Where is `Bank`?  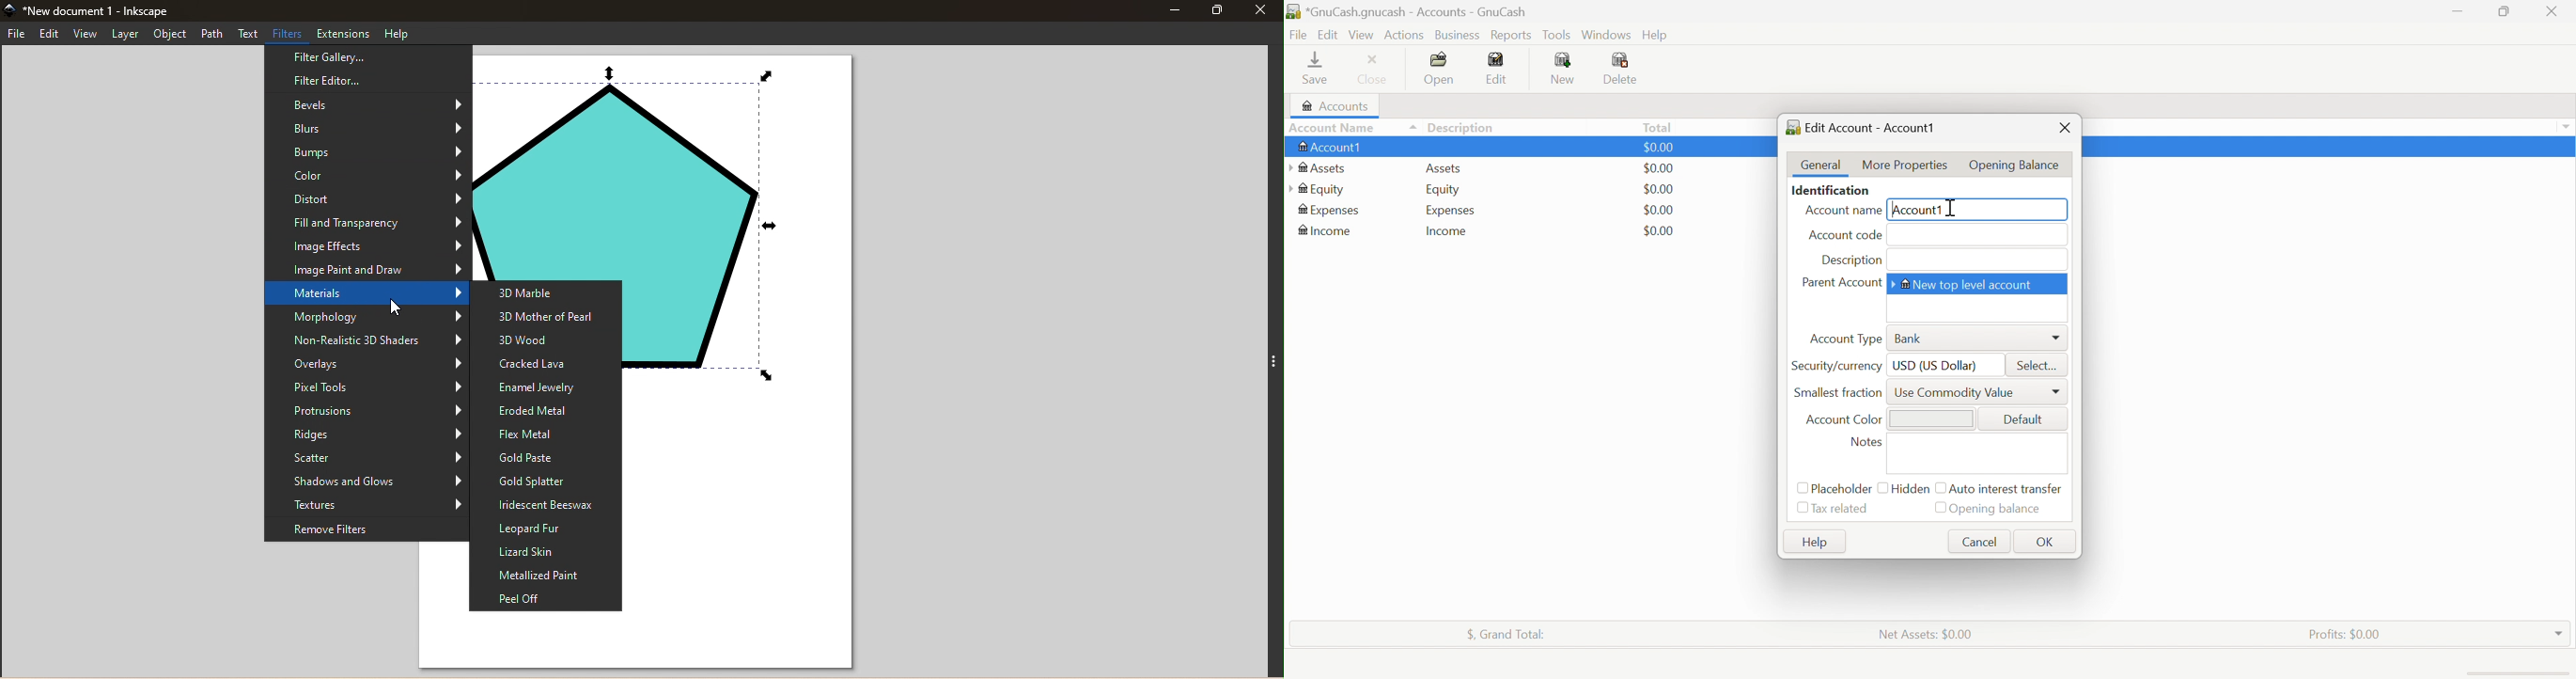
Bank is located at coordinates (1910, 339).